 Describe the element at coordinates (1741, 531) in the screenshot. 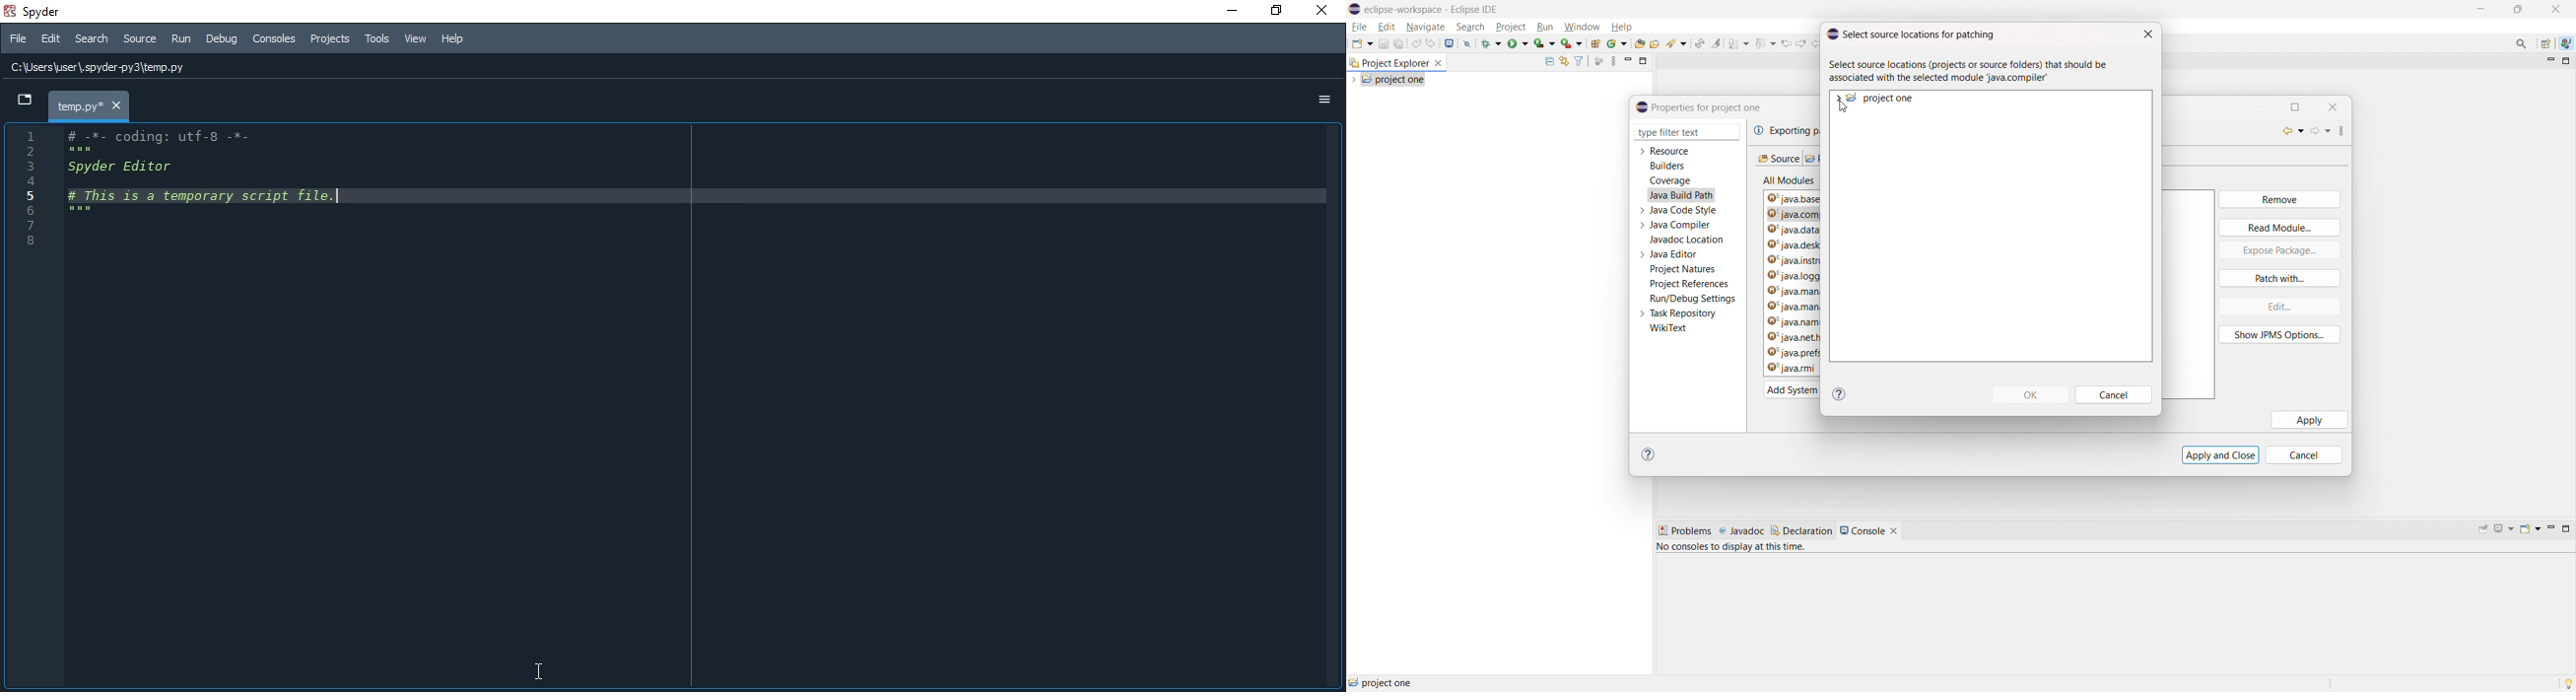

I see `javadoc` at that location.